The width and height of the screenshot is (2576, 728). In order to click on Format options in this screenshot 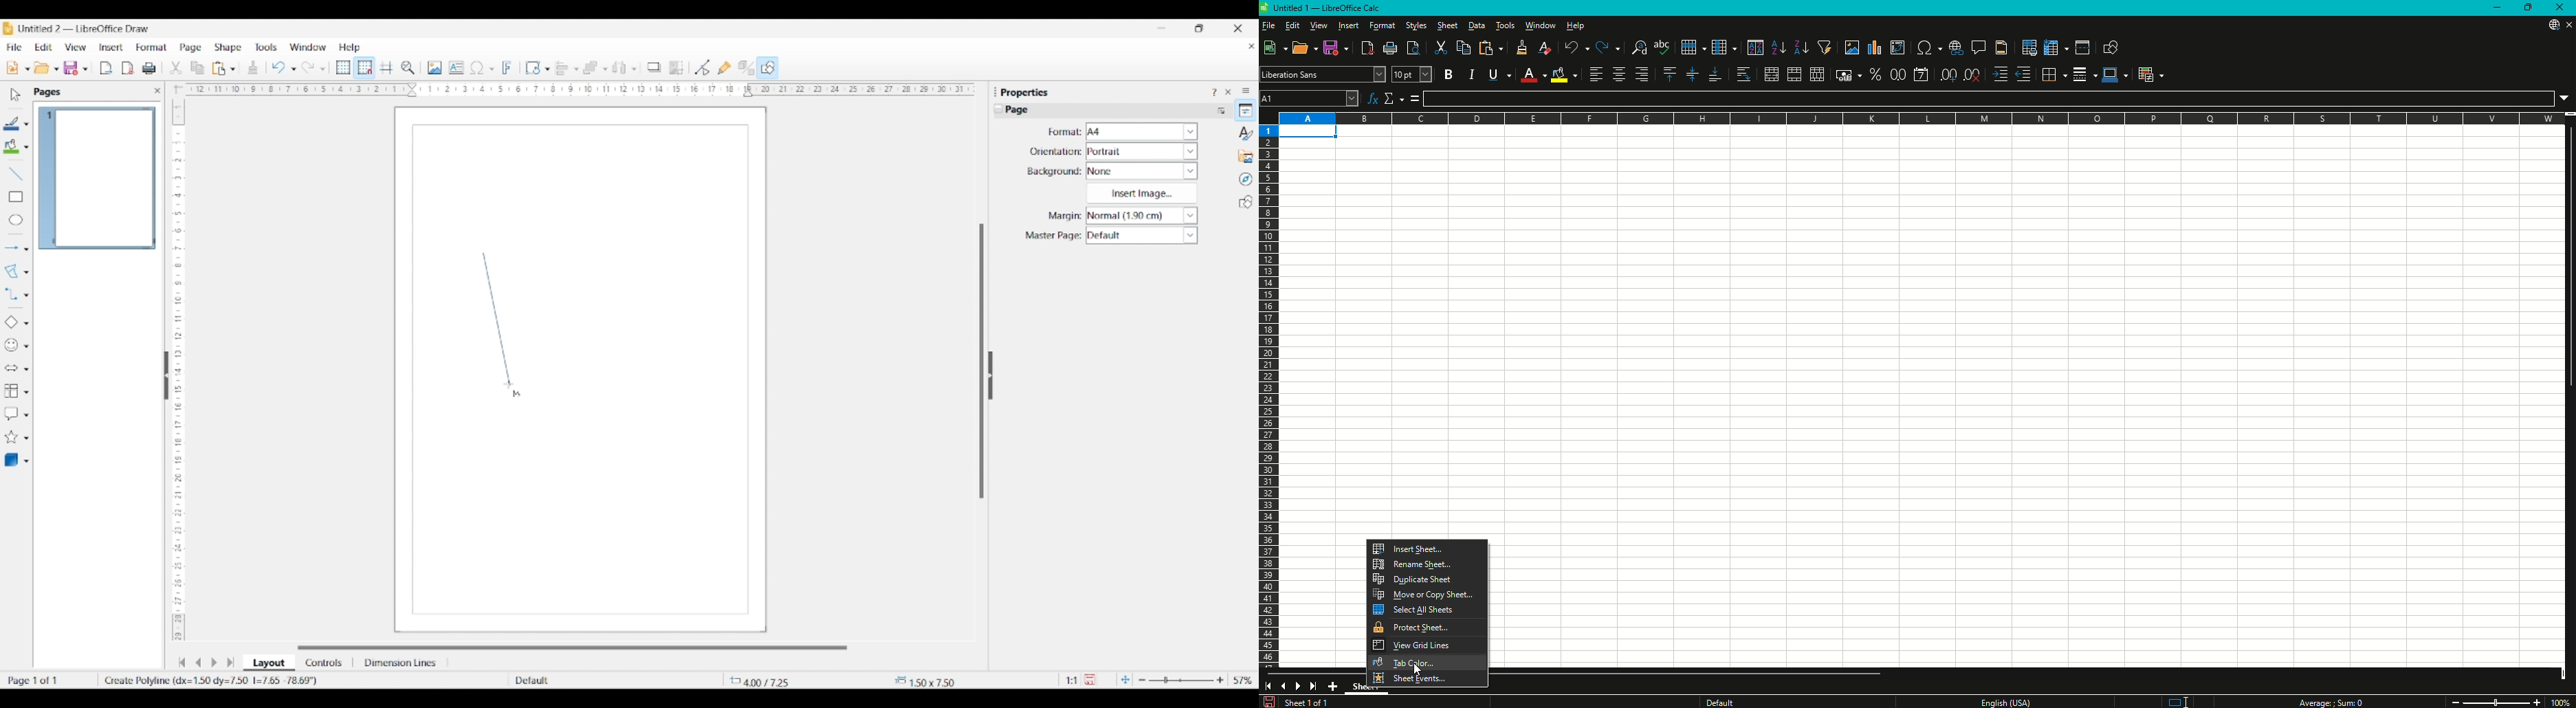, I will do `click(1142, 131)`.